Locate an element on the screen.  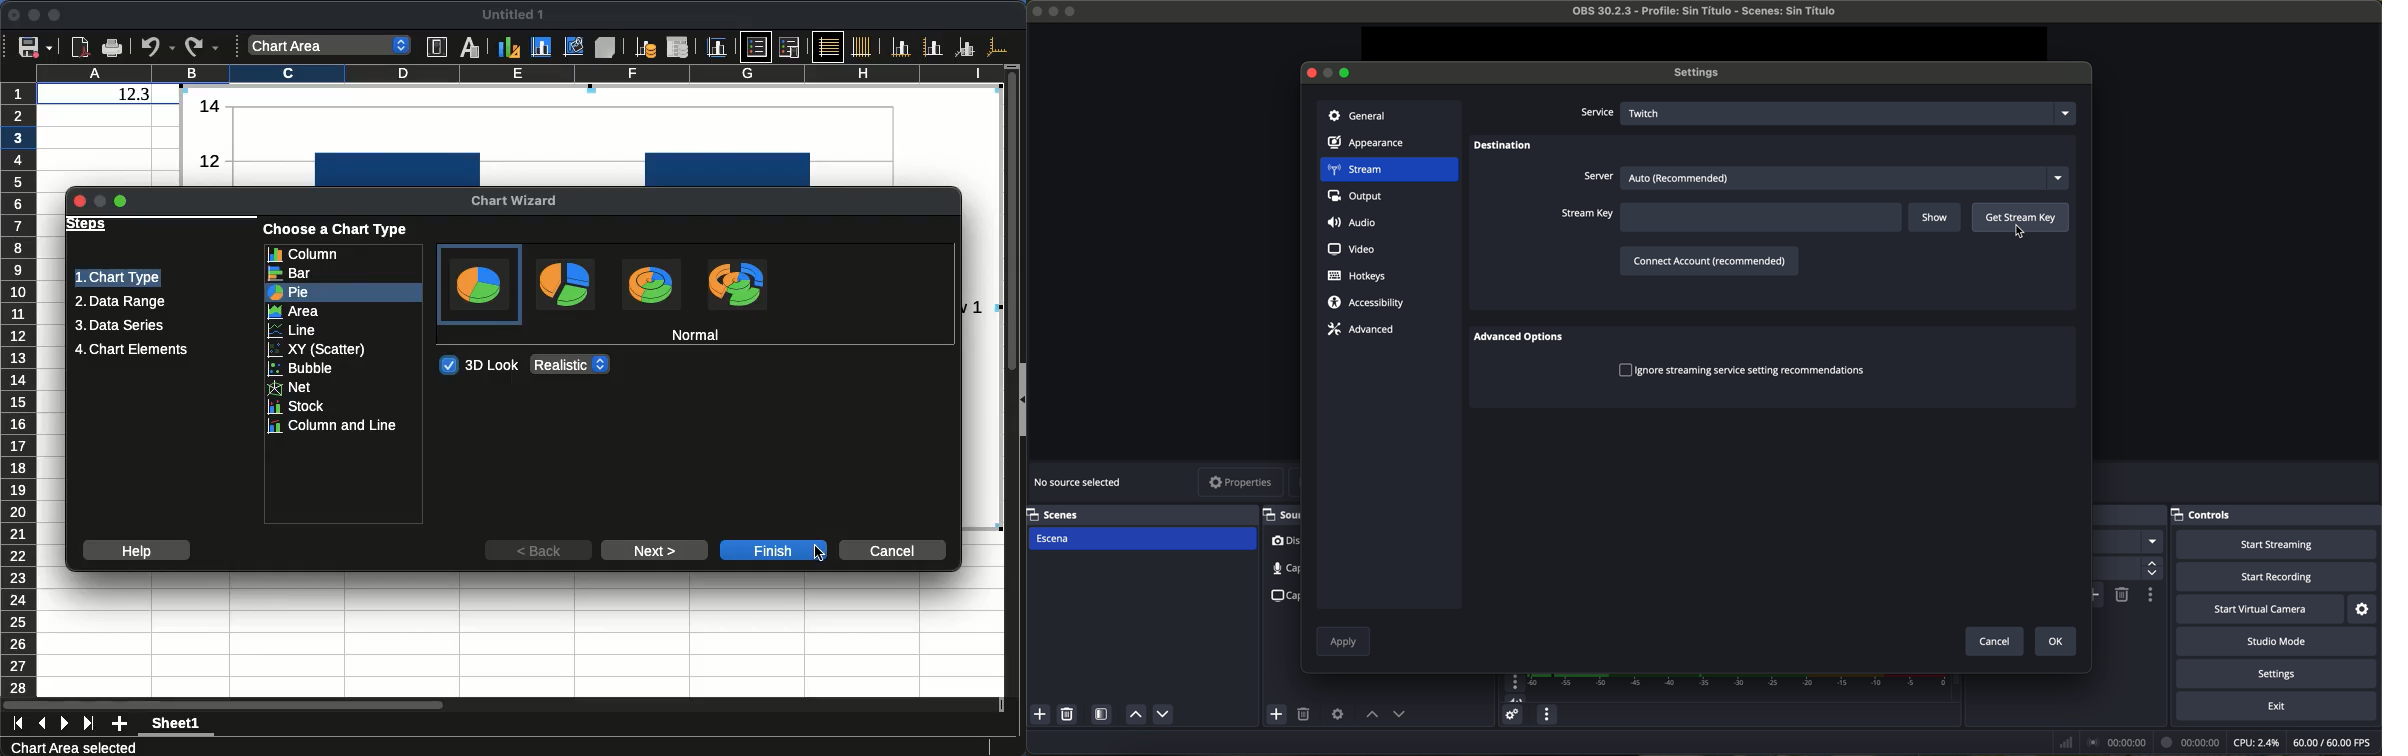
service is located at coordinates (1596, 113).